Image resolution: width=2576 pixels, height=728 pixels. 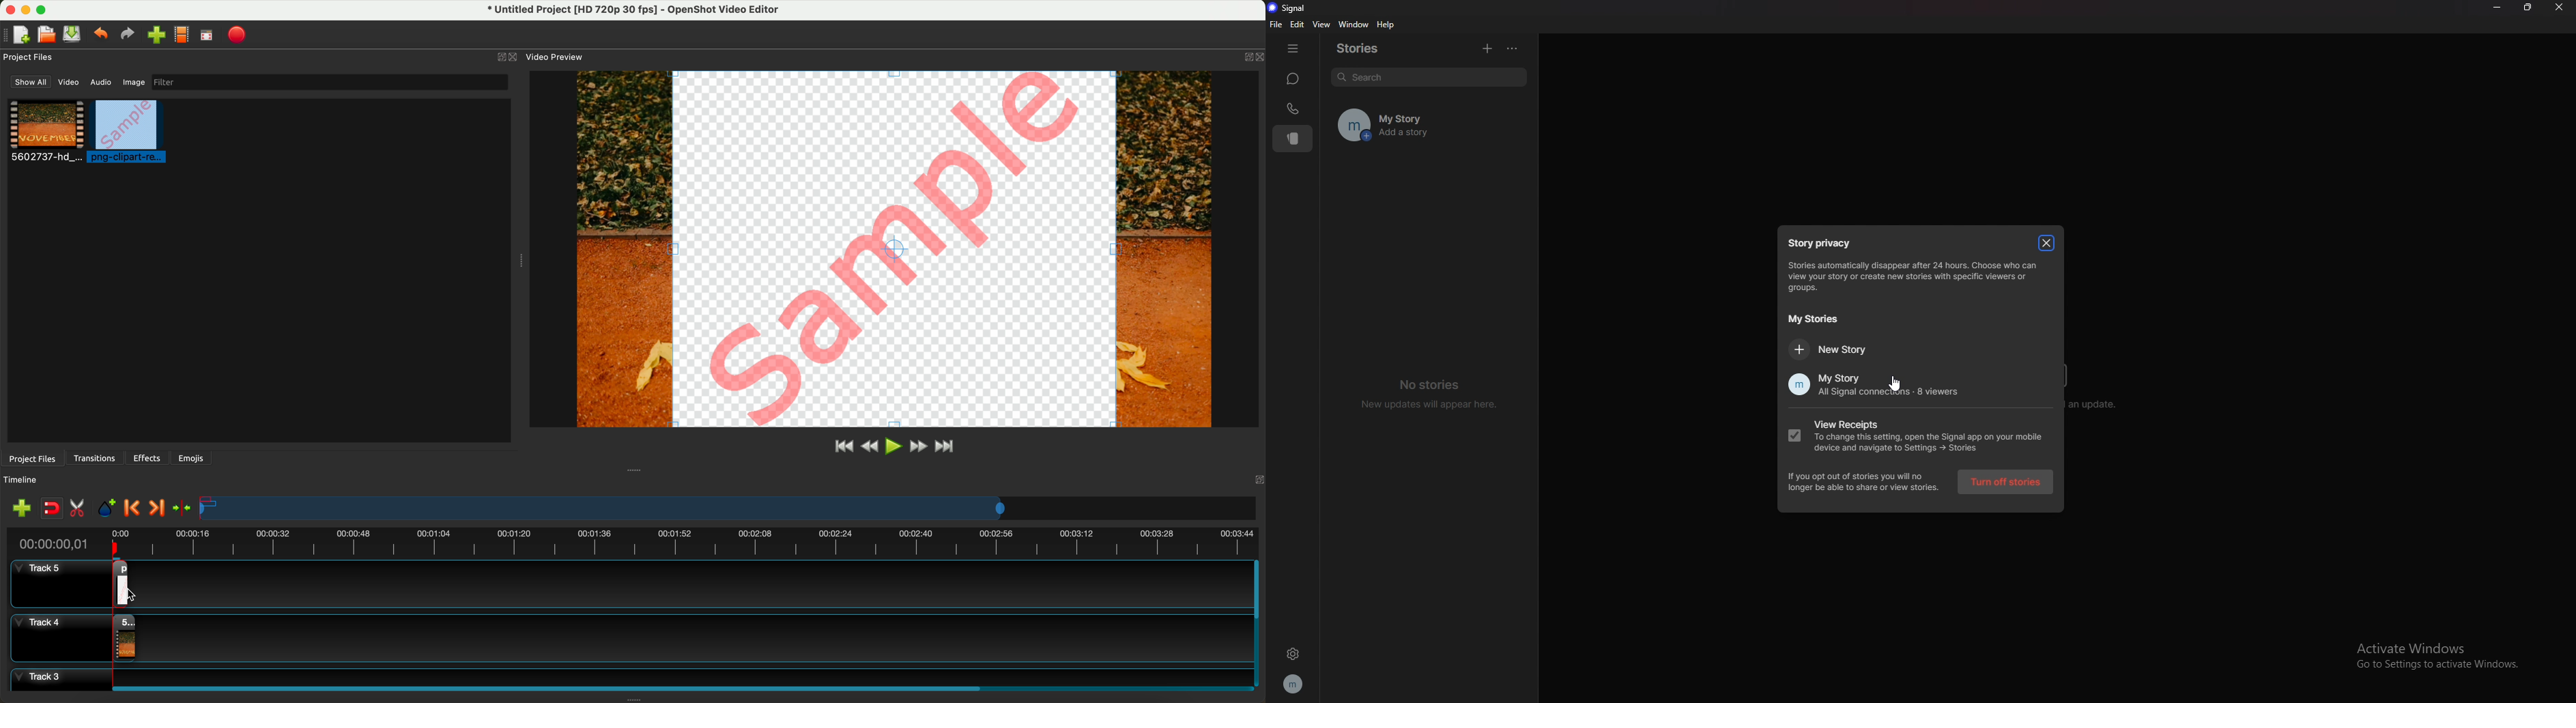 I want to click on rewind, so click(x=869, y=448).